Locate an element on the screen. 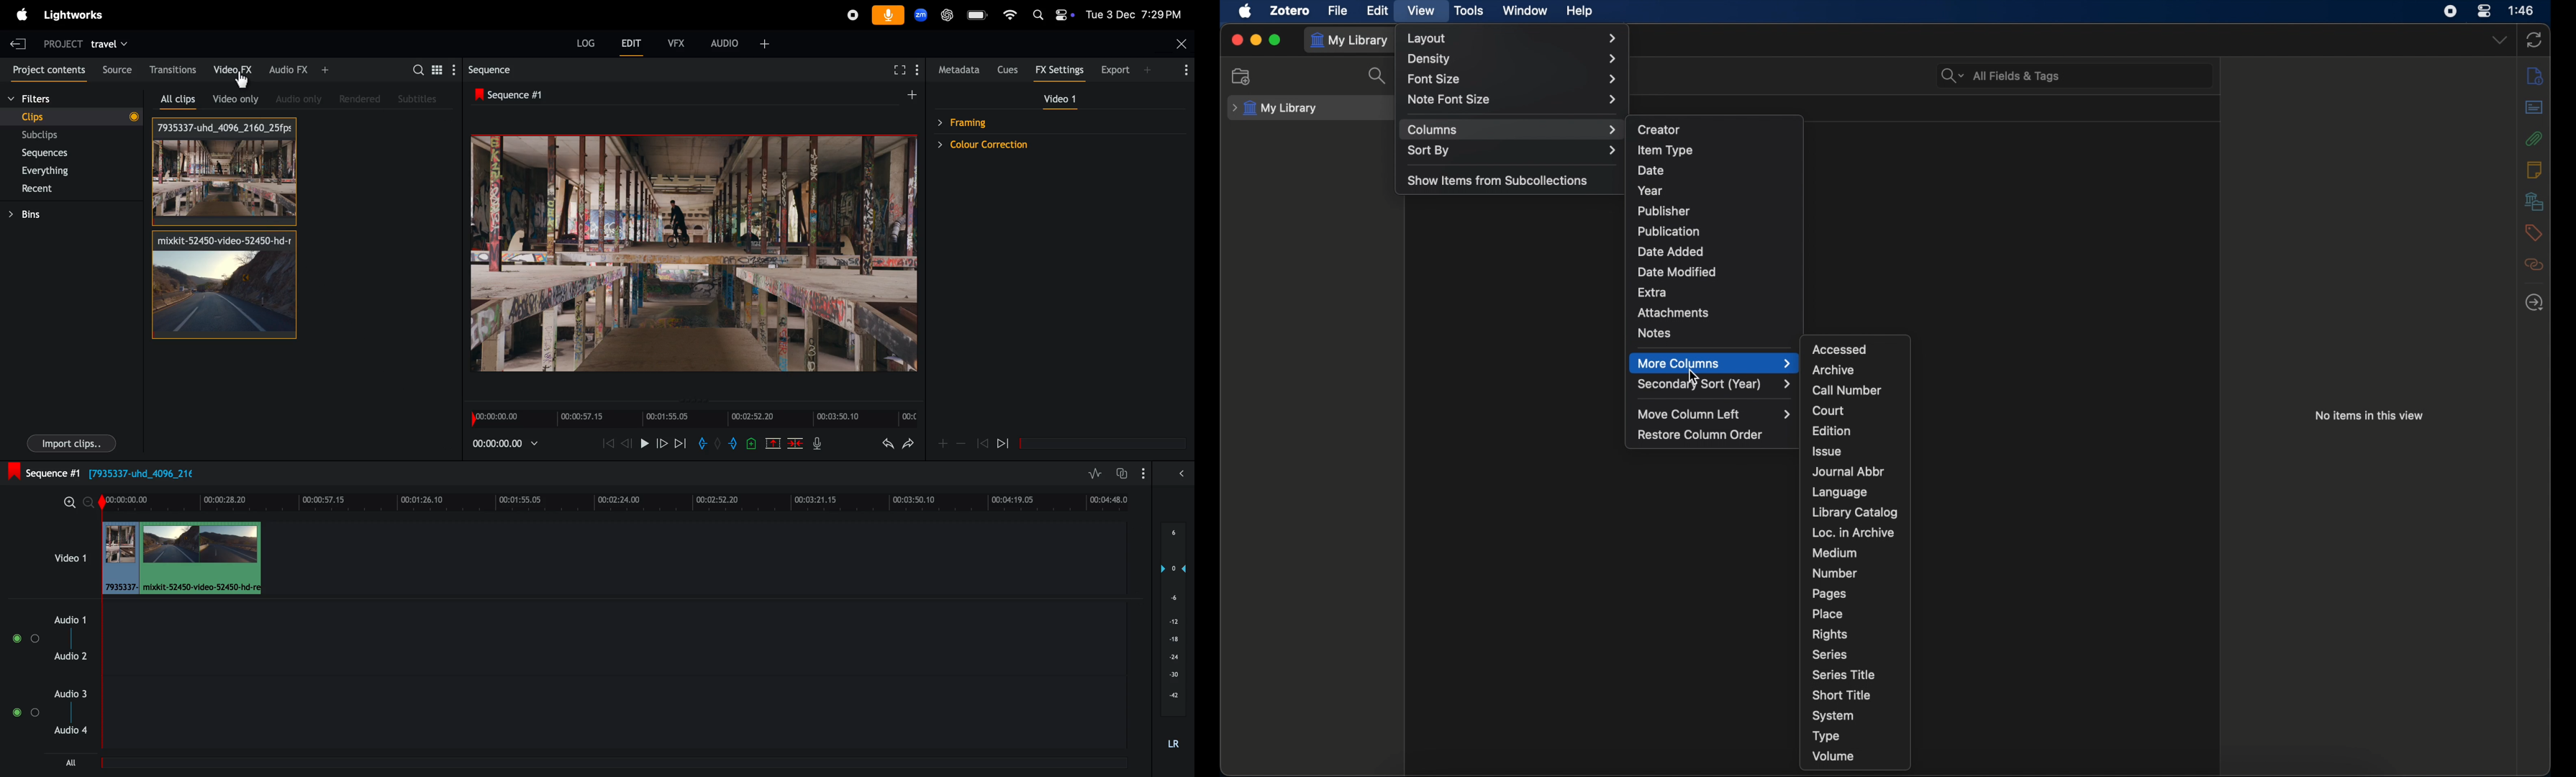 The height and width of the screenshot is (784, 2576). year is located at coordinates (1651, 191).